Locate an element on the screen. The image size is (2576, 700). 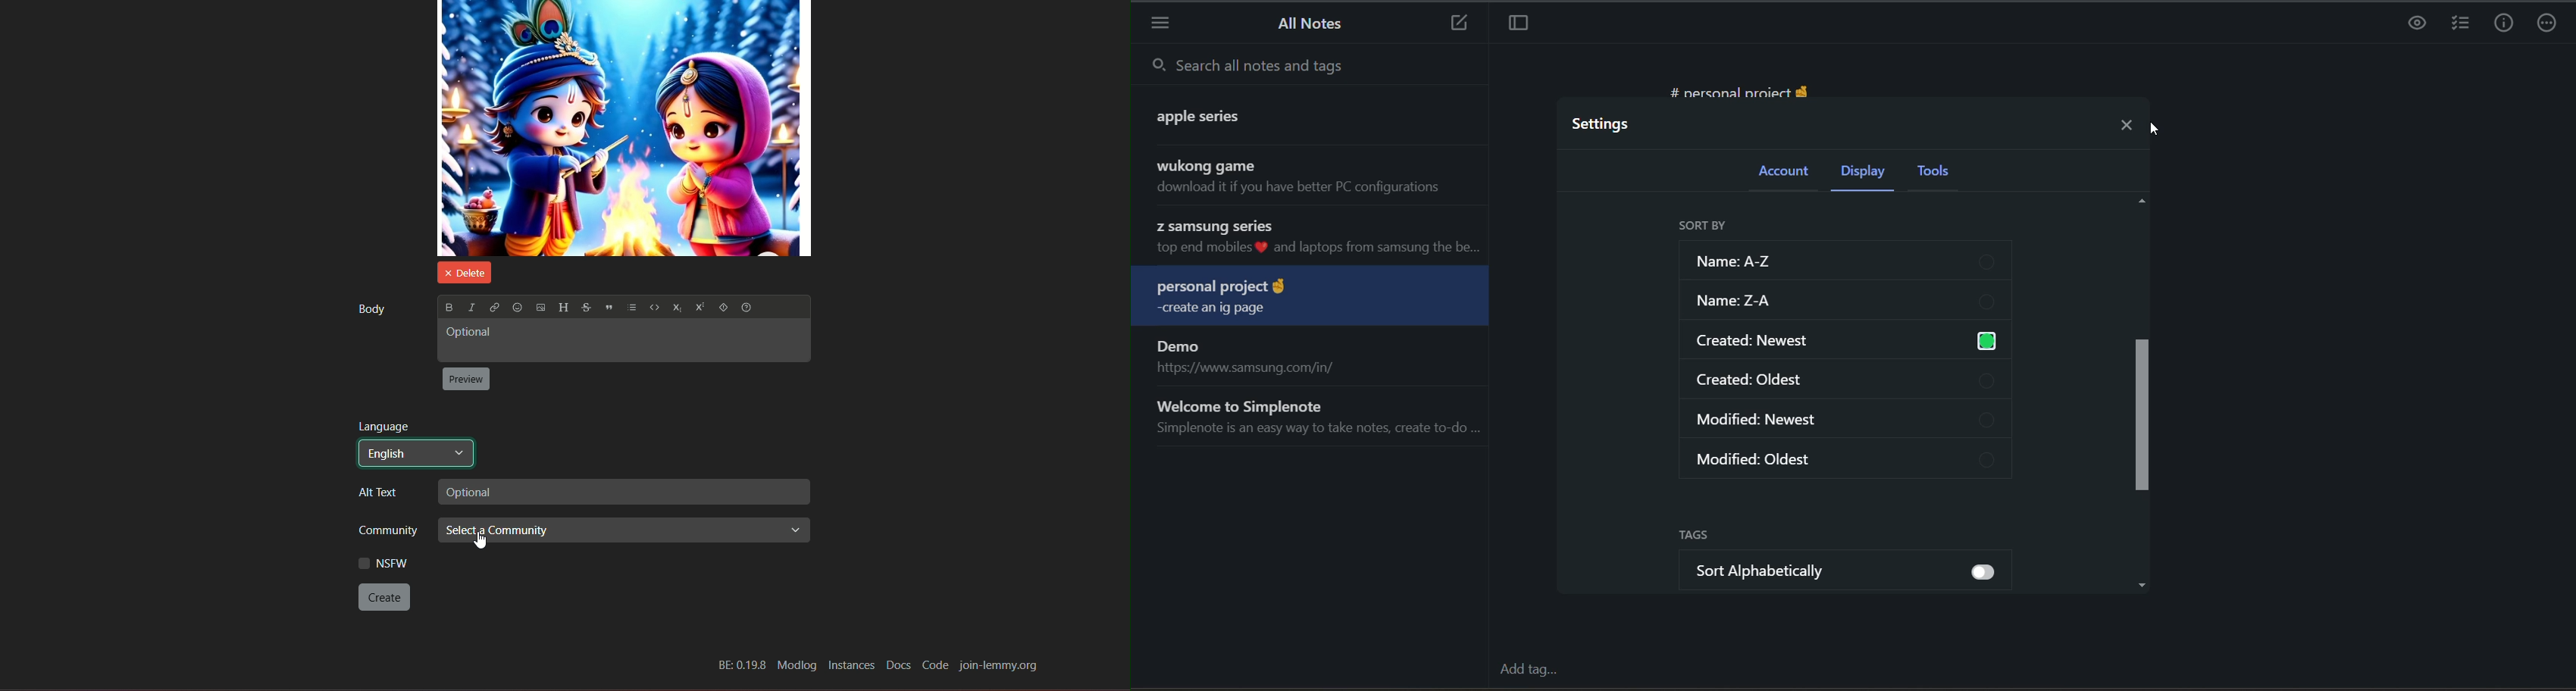
note title and preview sorted in reverse chronological order is located at coordinates (1315, 418).